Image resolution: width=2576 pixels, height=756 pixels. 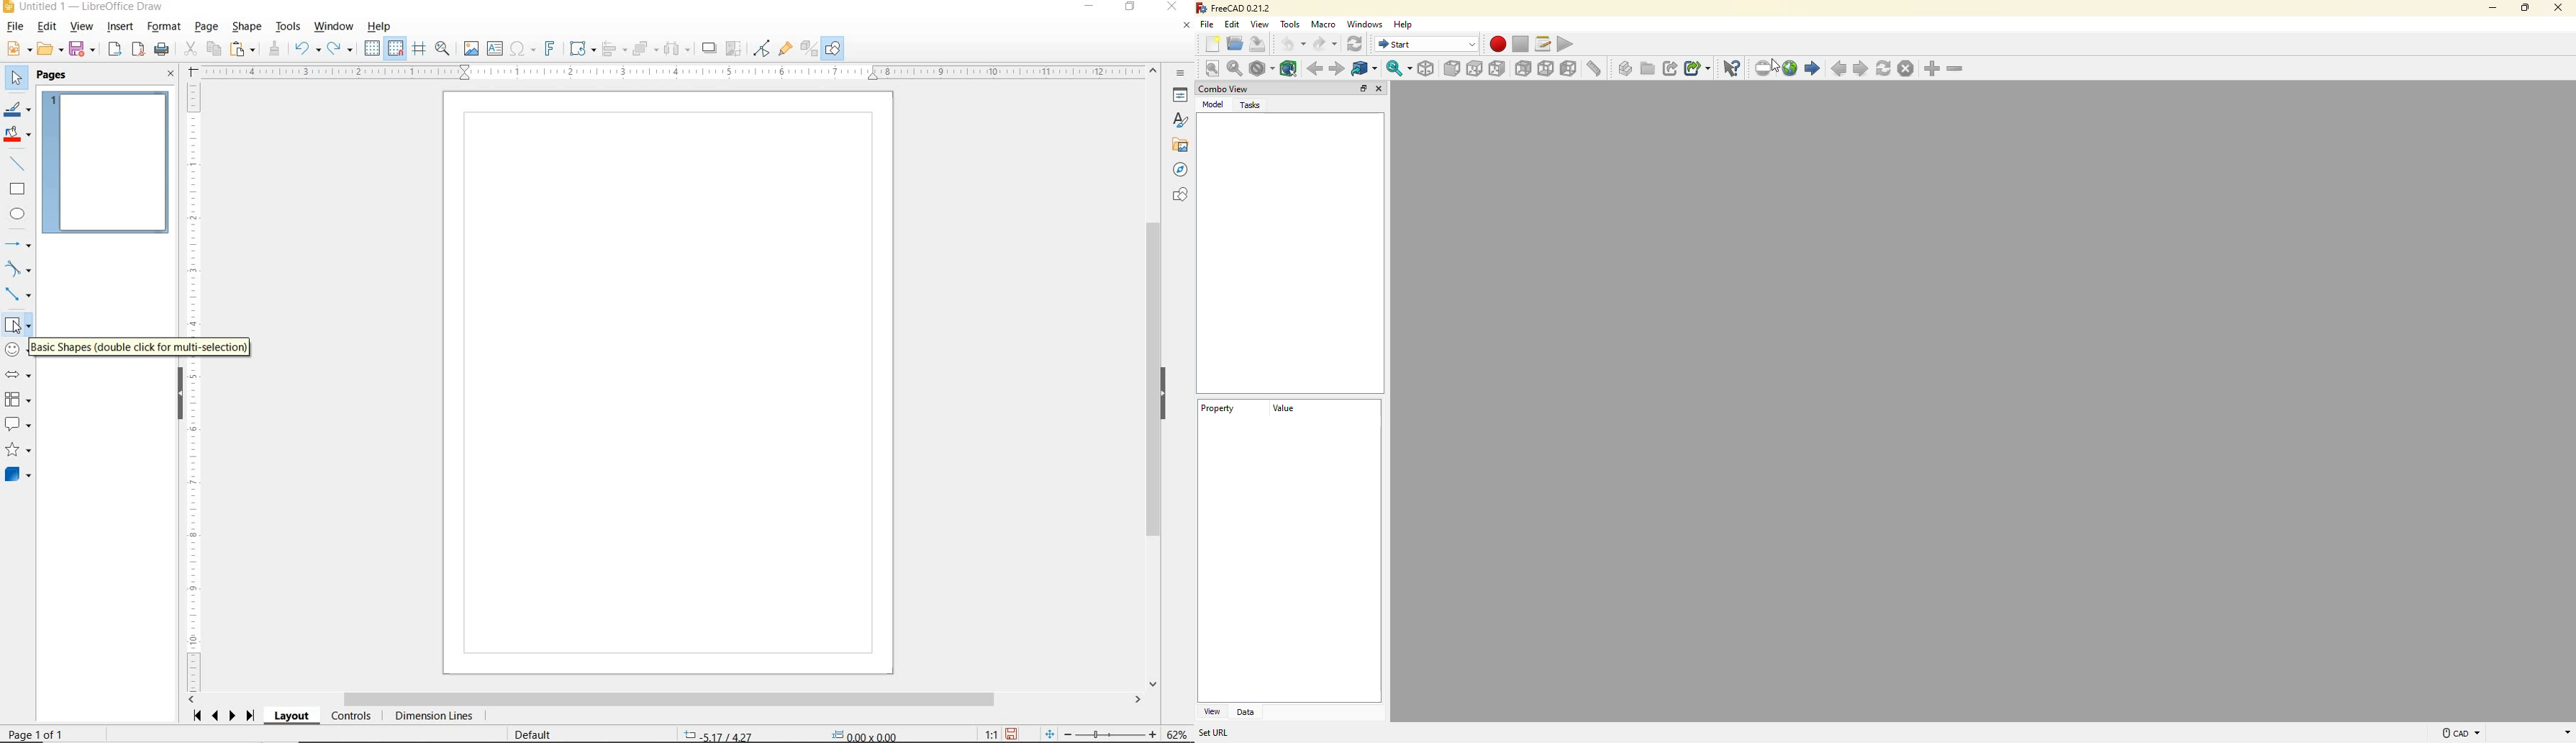 I want to click on PRINT, so click(x=162, y=51).